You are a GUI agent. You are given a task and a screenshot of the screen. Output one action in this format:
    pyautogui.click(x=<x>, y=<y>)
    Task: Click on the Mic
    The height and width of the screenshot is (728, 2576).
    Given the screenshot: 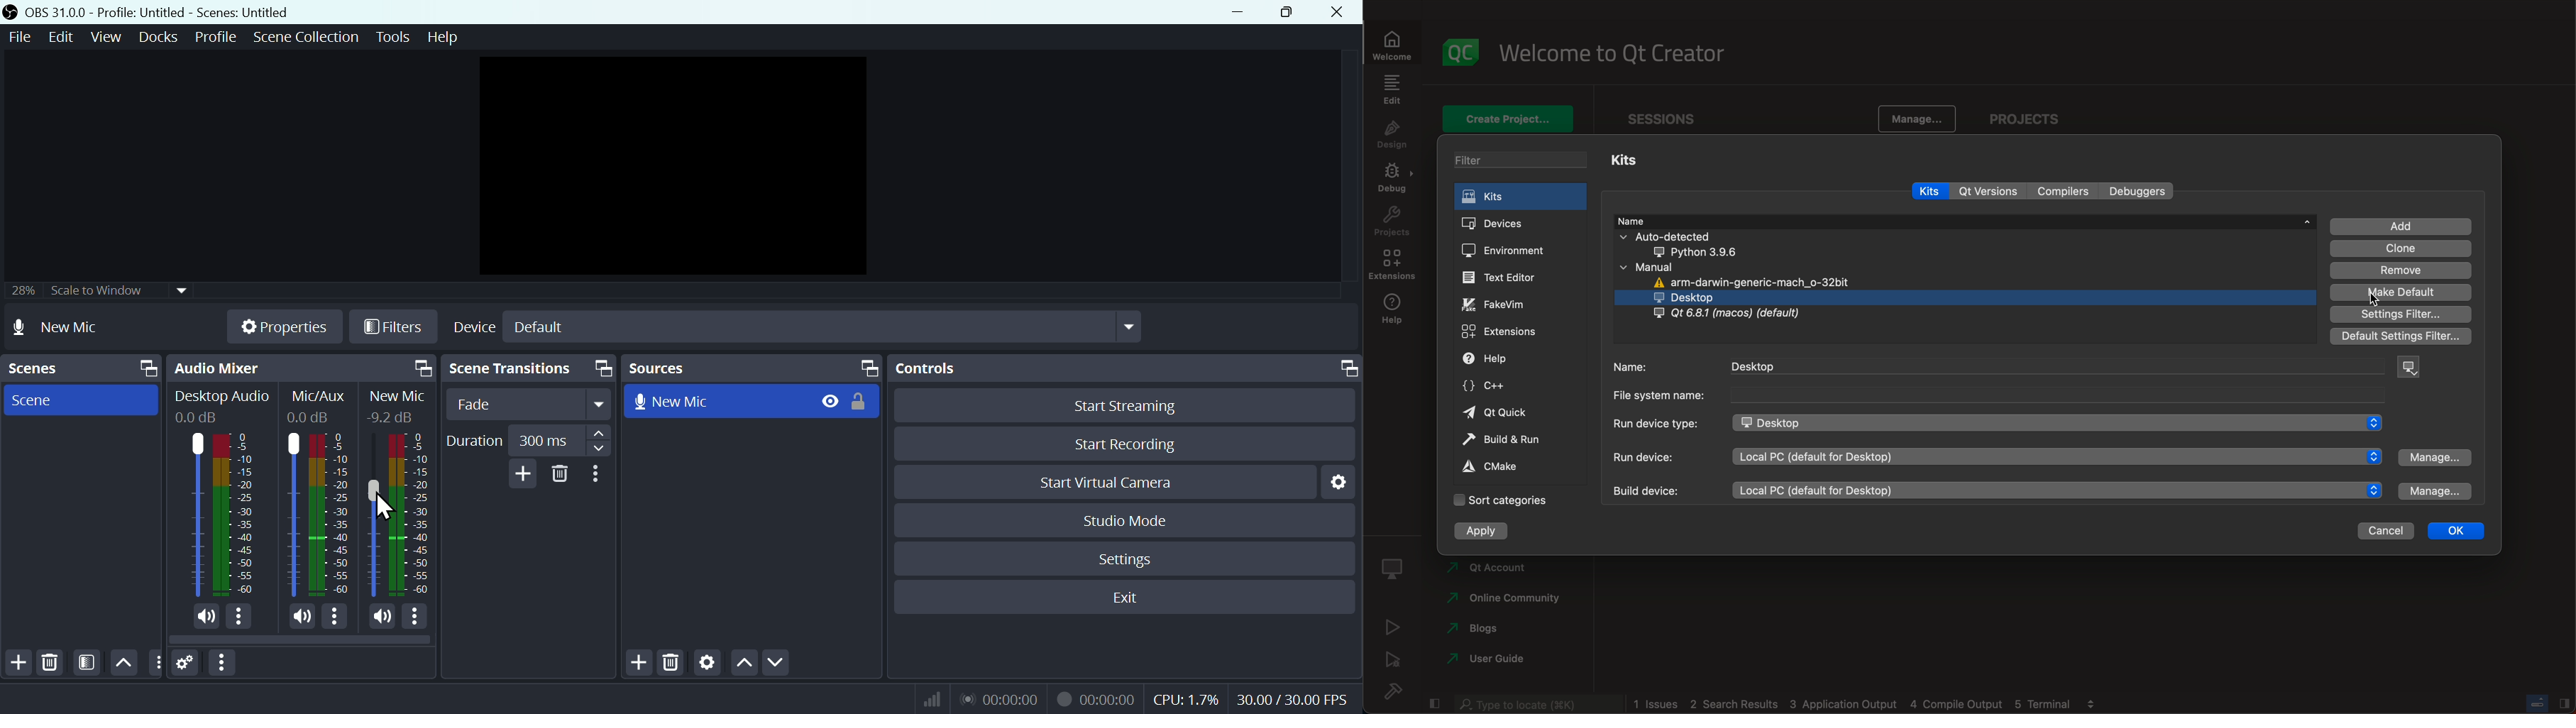 What is the action you would take?
    pyautogui.click(x=372, y=515)
    